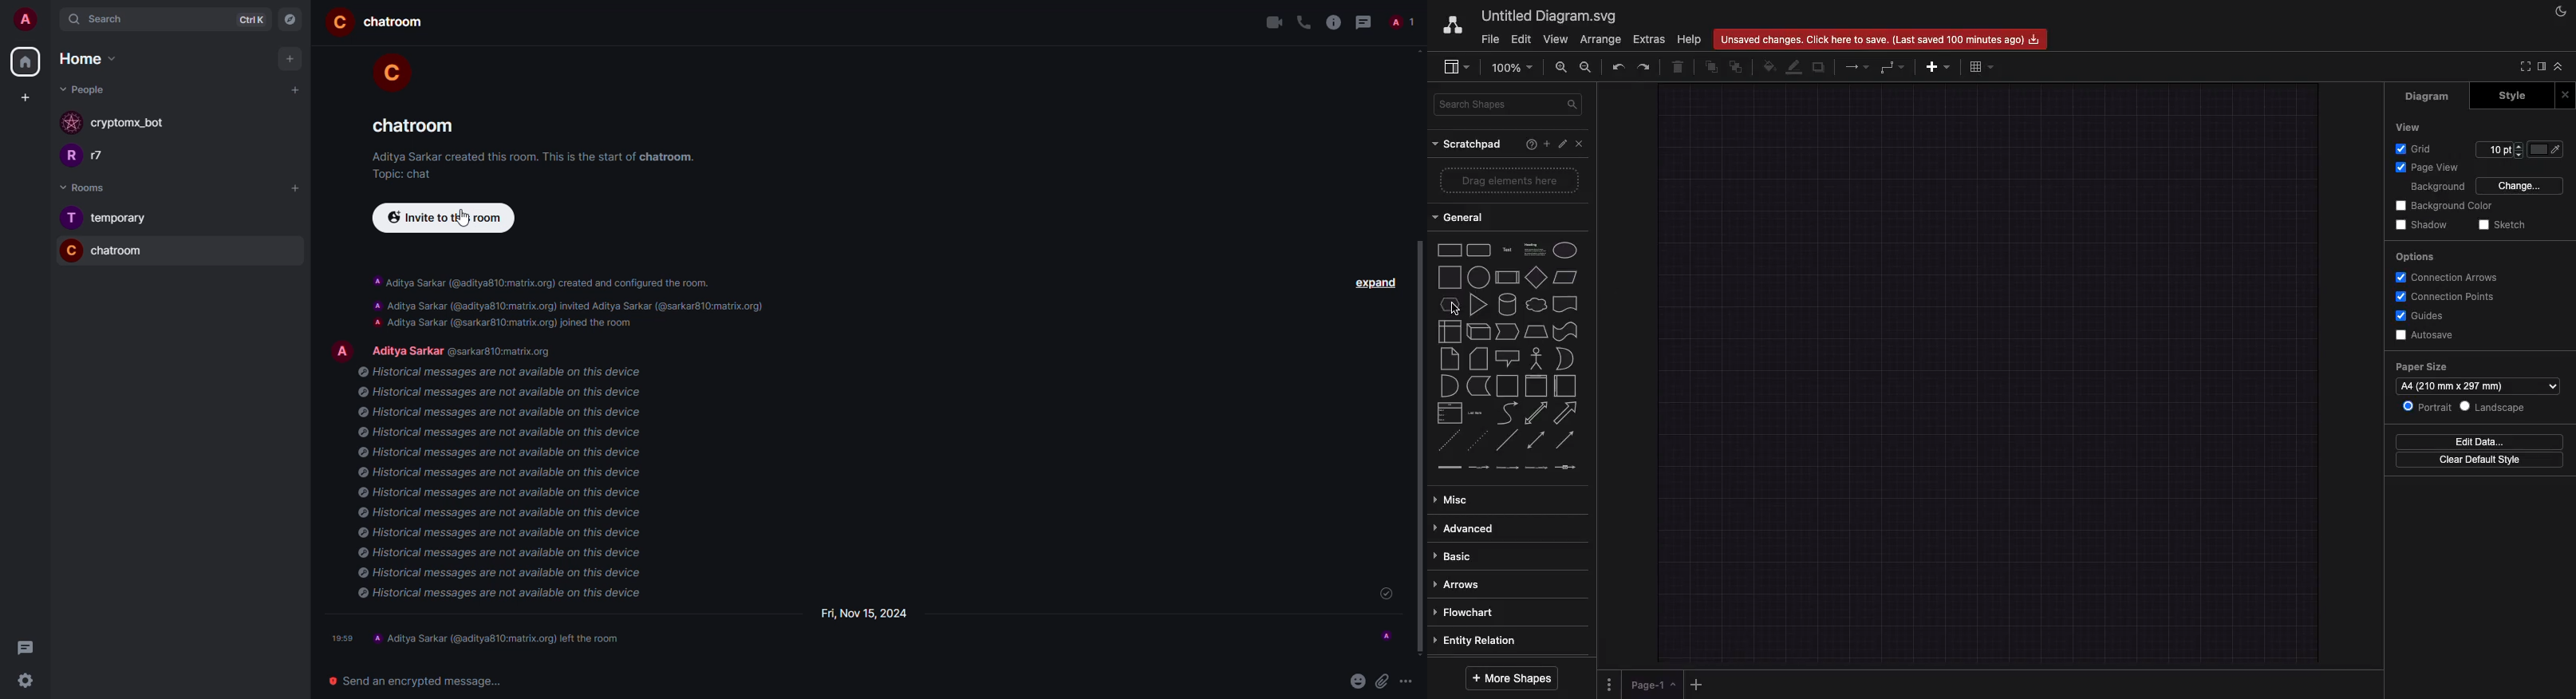 The image size is (2576, 700). Describe the element at coordinates (500, 637) in the screenshot. I see `left the room` at that location.